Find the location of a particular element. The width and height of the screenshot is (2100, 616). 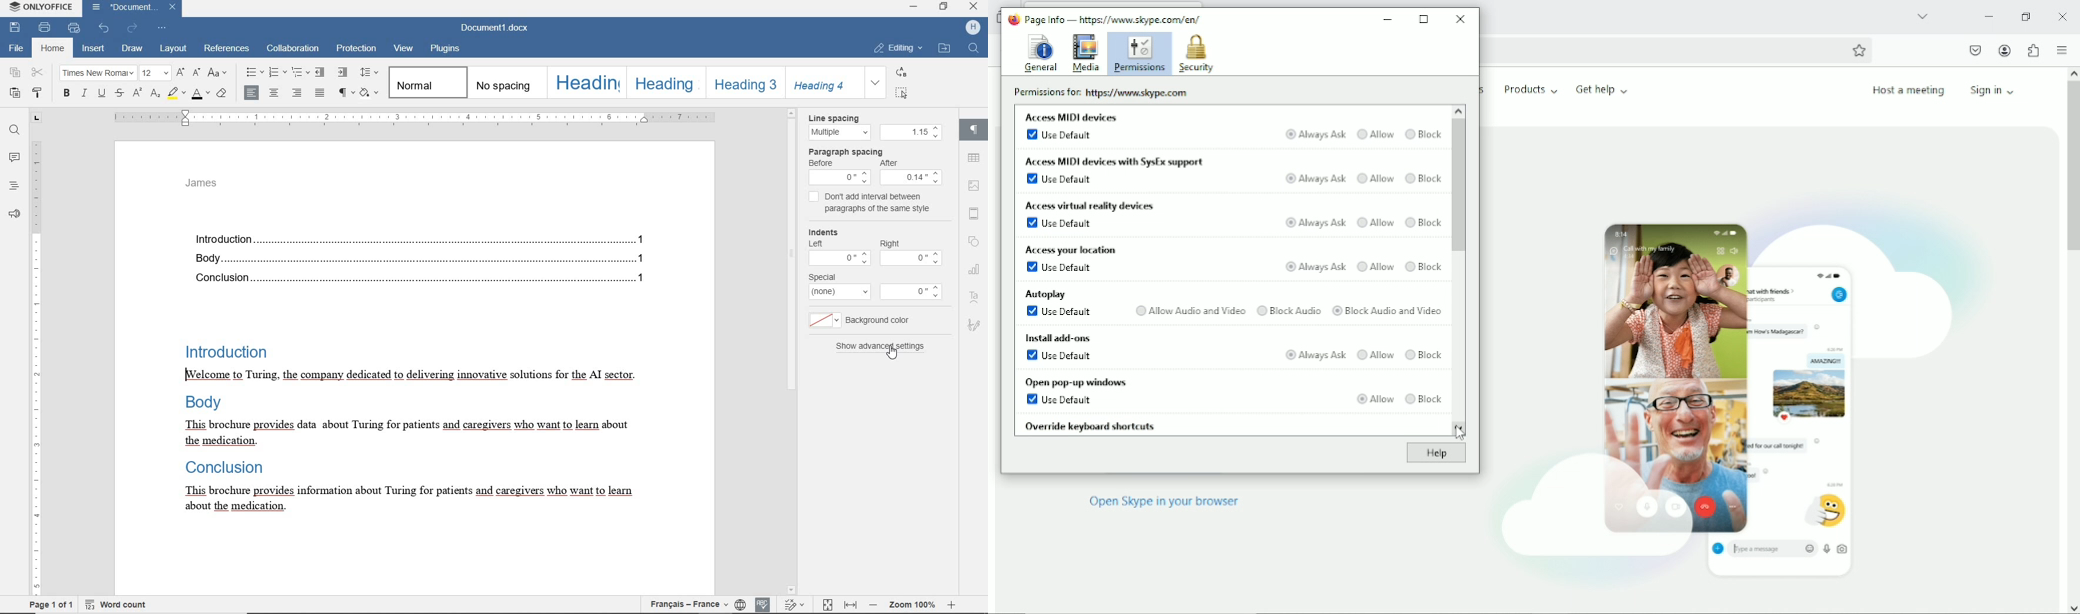

ruler is located at coordinates (36, 353).